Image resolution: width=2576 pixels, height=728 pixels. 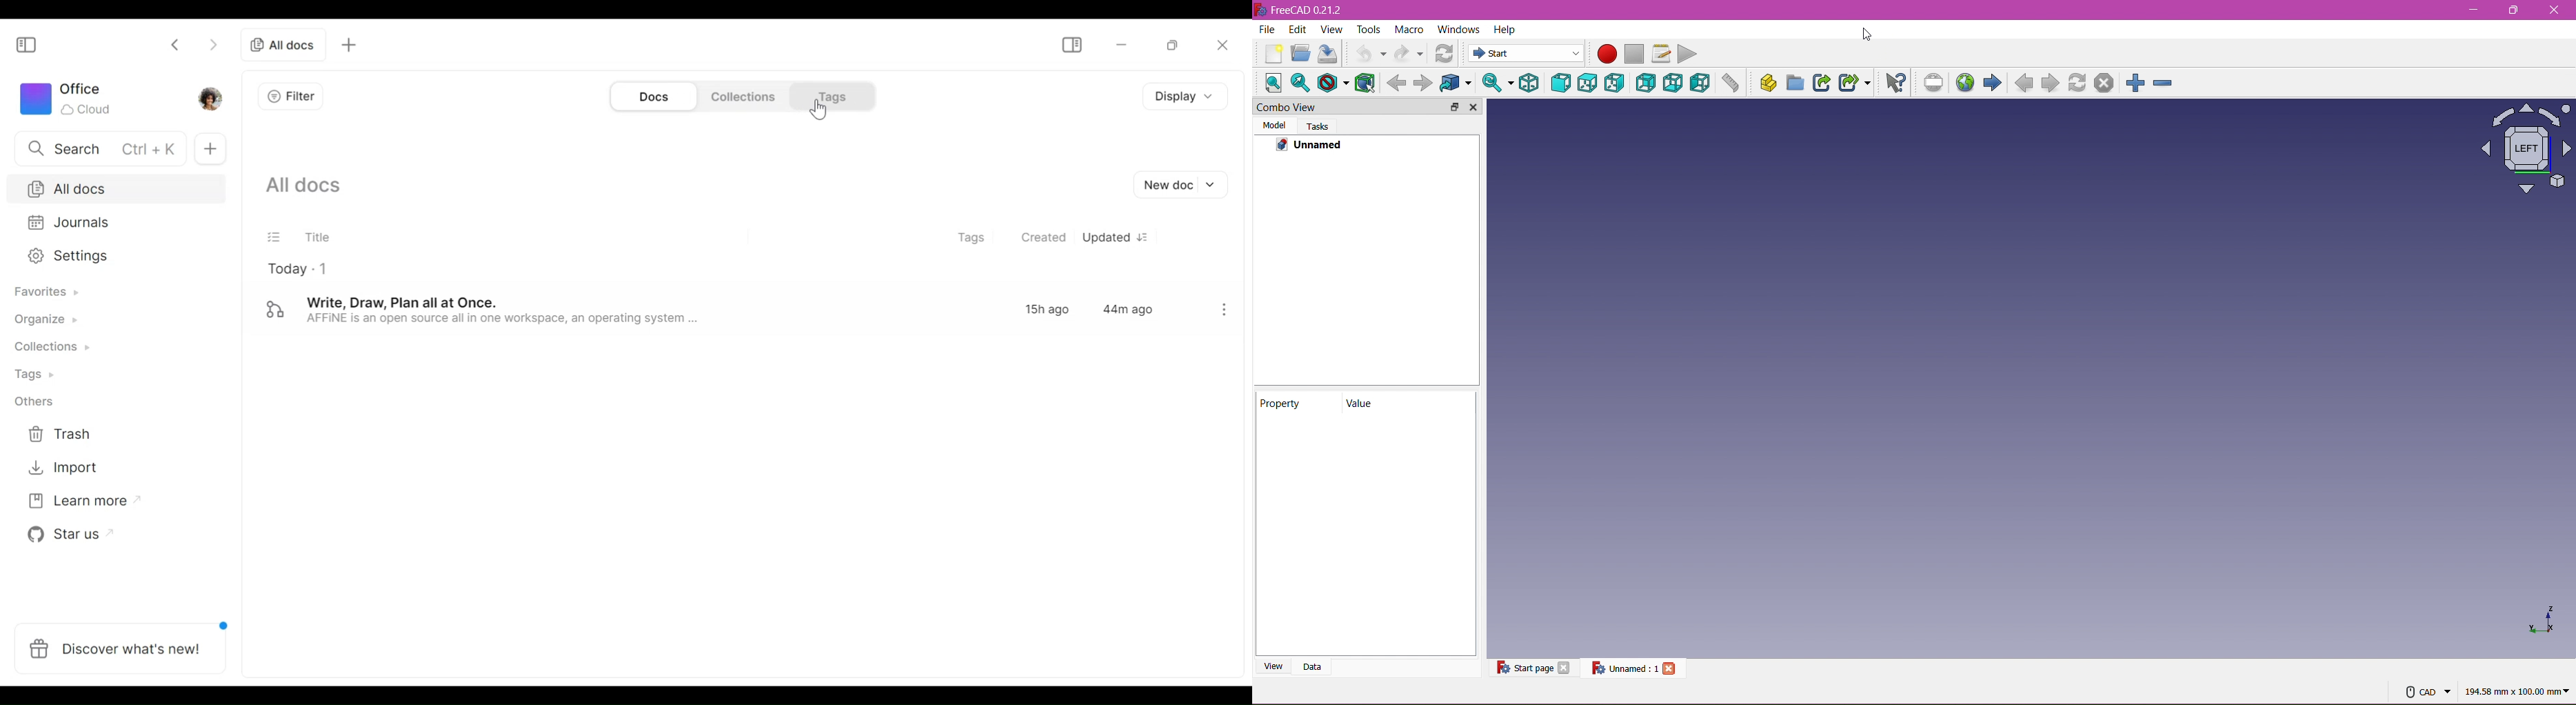 I want to click on Go Back, so click(x=1396, y=83).